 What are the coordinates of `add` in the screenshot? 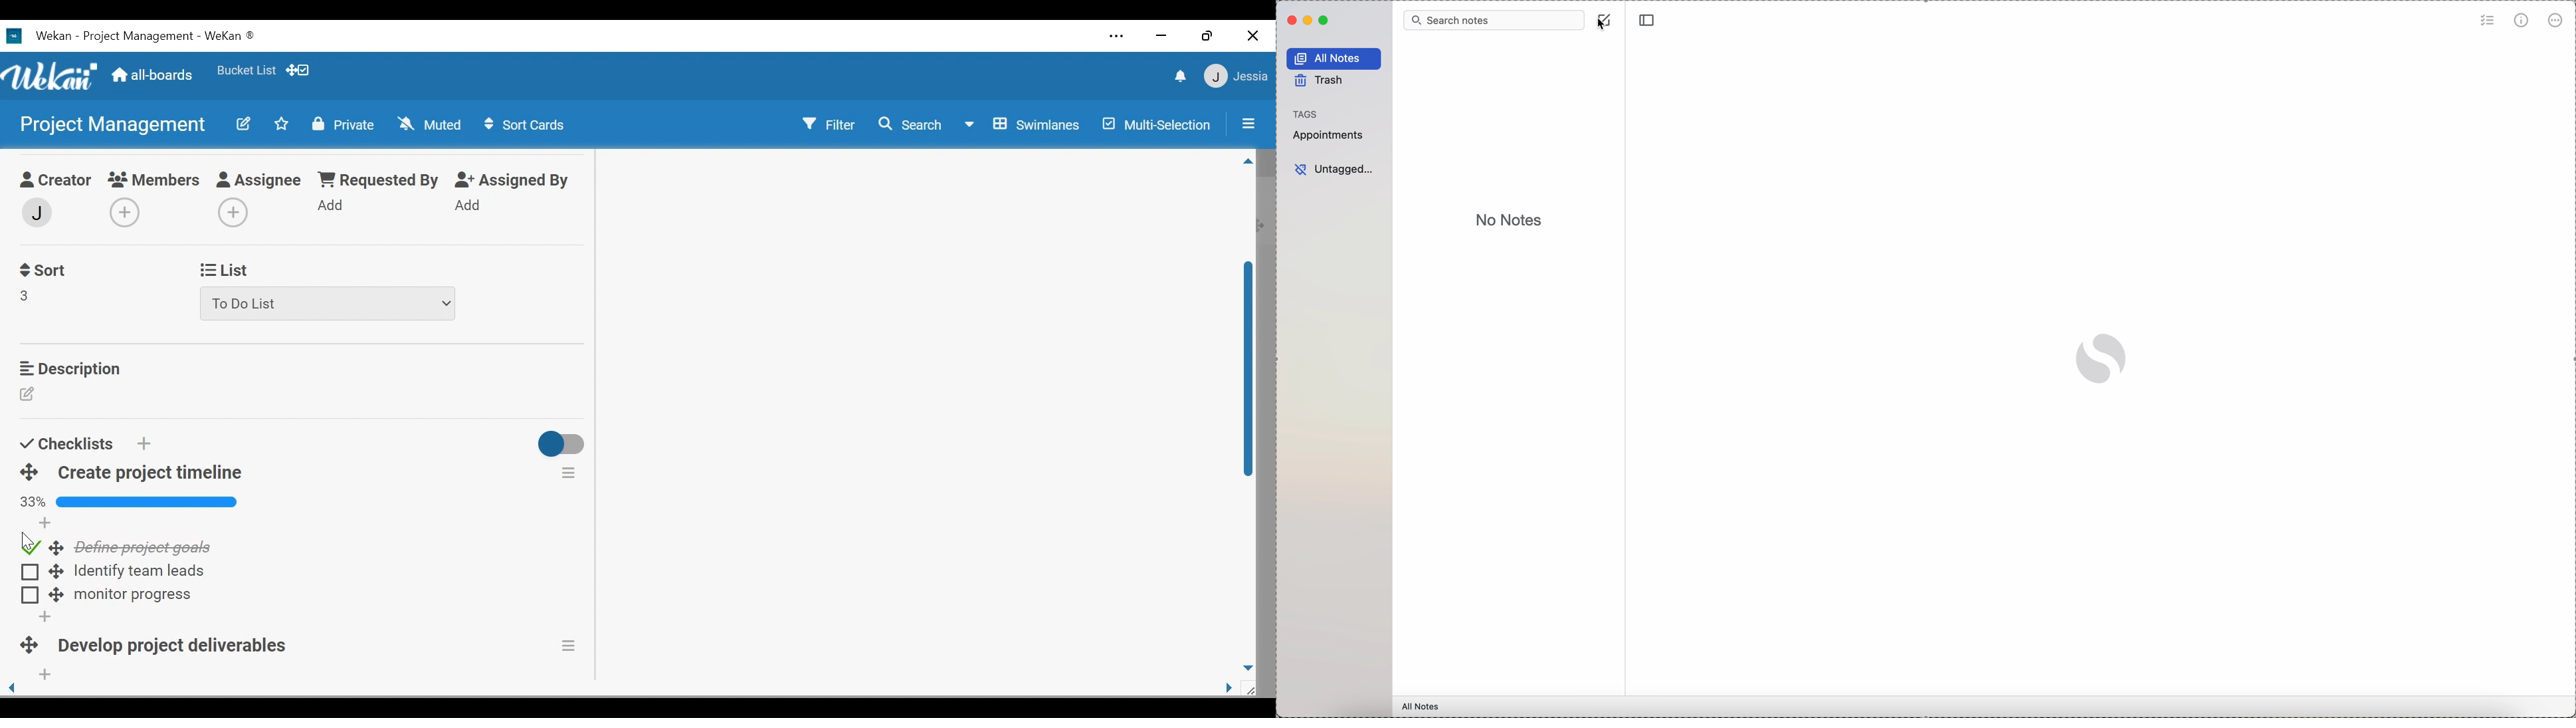 It's located at (73, 678).